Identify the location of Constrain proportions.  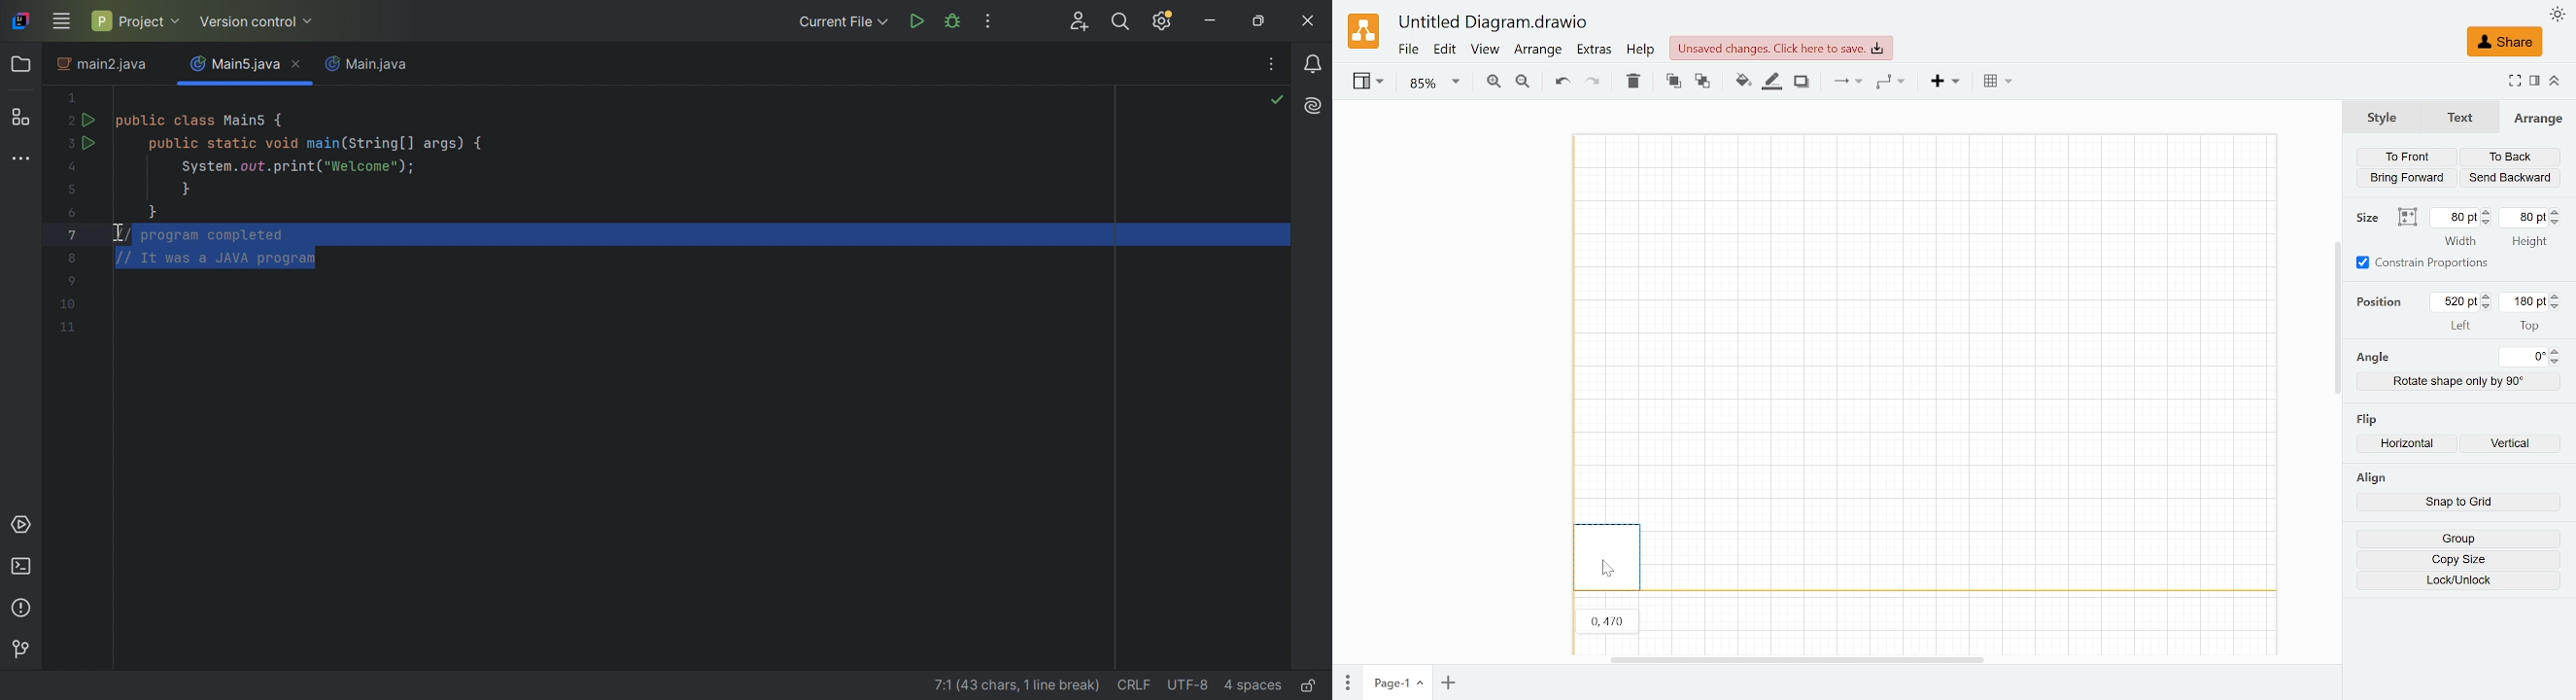
(2423, 262).